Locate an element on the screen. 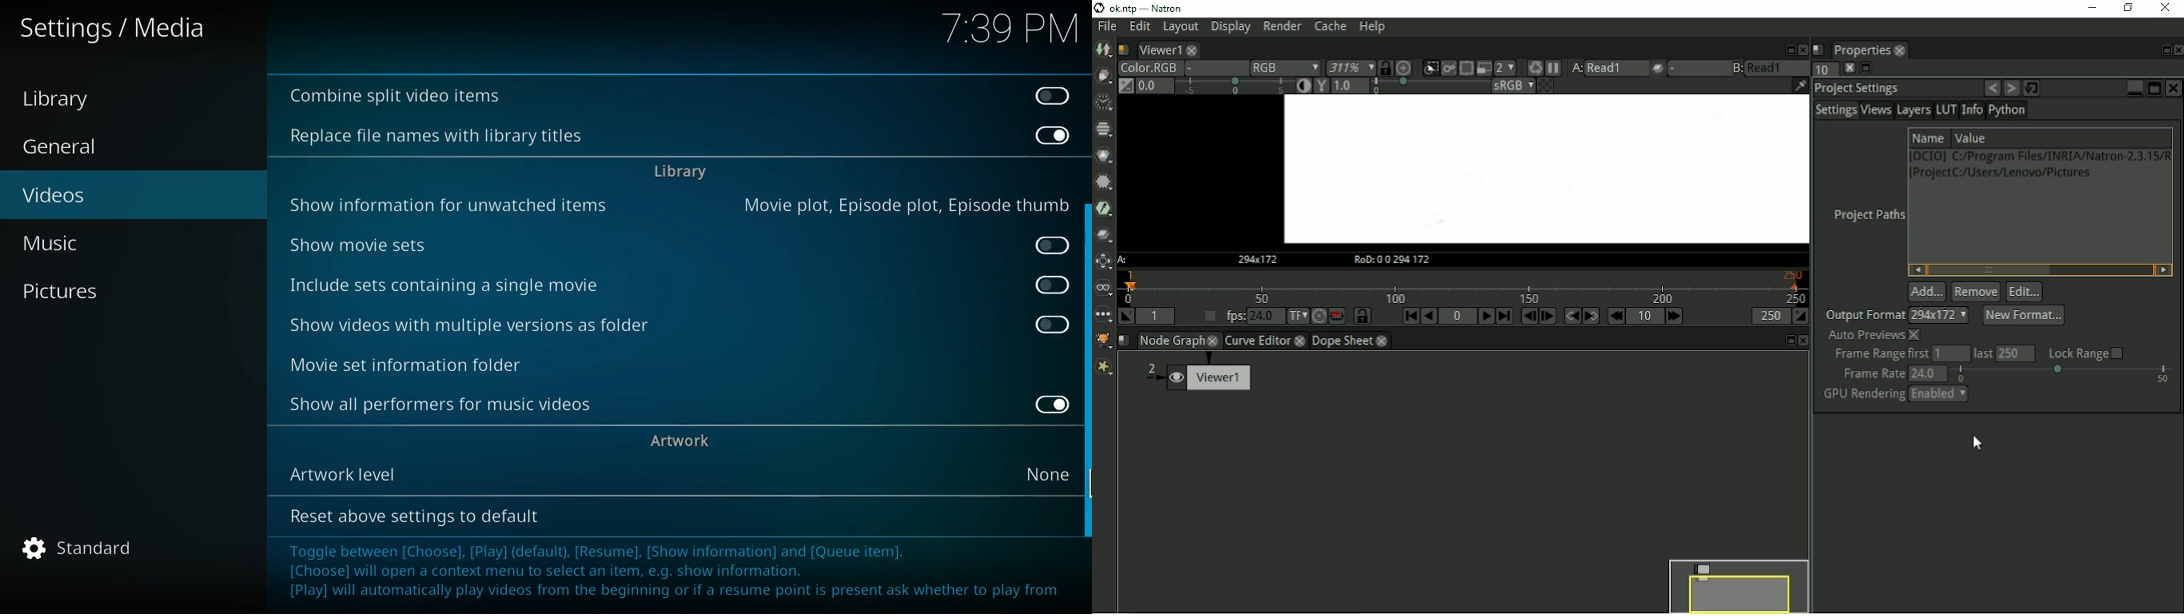 Image resolution: width=2184 pixels, height=616 pixels. on is located at coordinates (1046, 404).